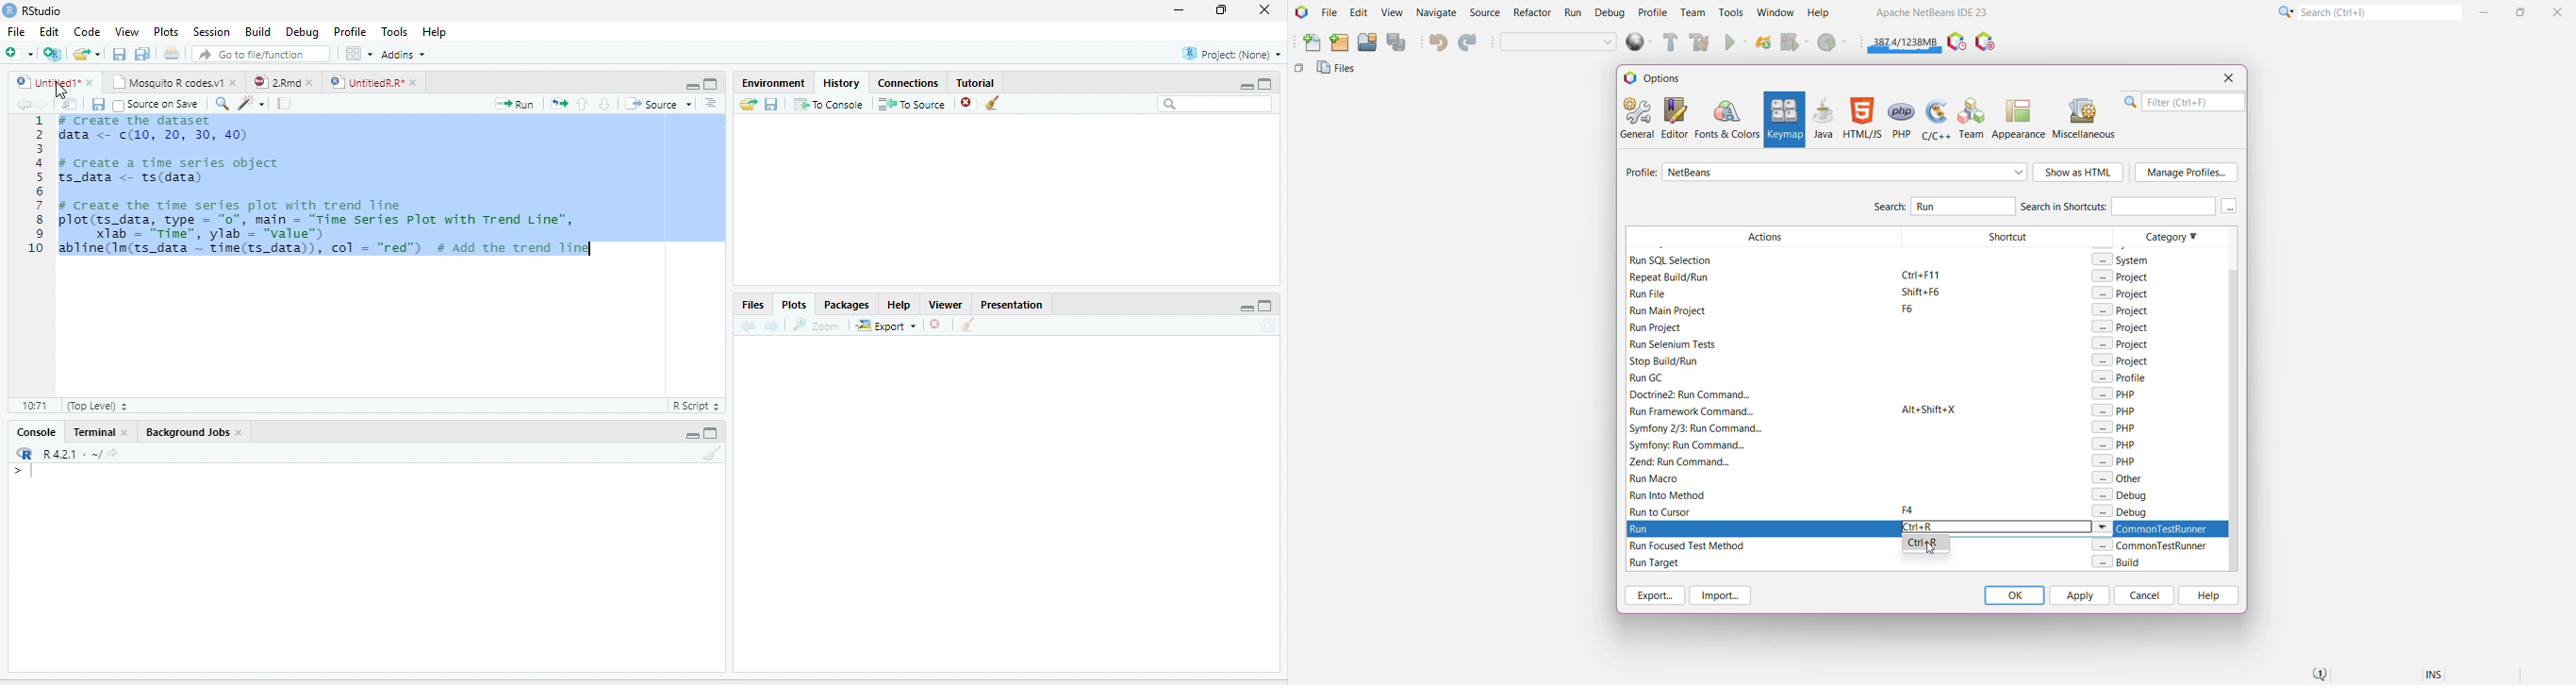 This screenshot has width=2576, height=700. I want to click on R Script, so click(697, 406).